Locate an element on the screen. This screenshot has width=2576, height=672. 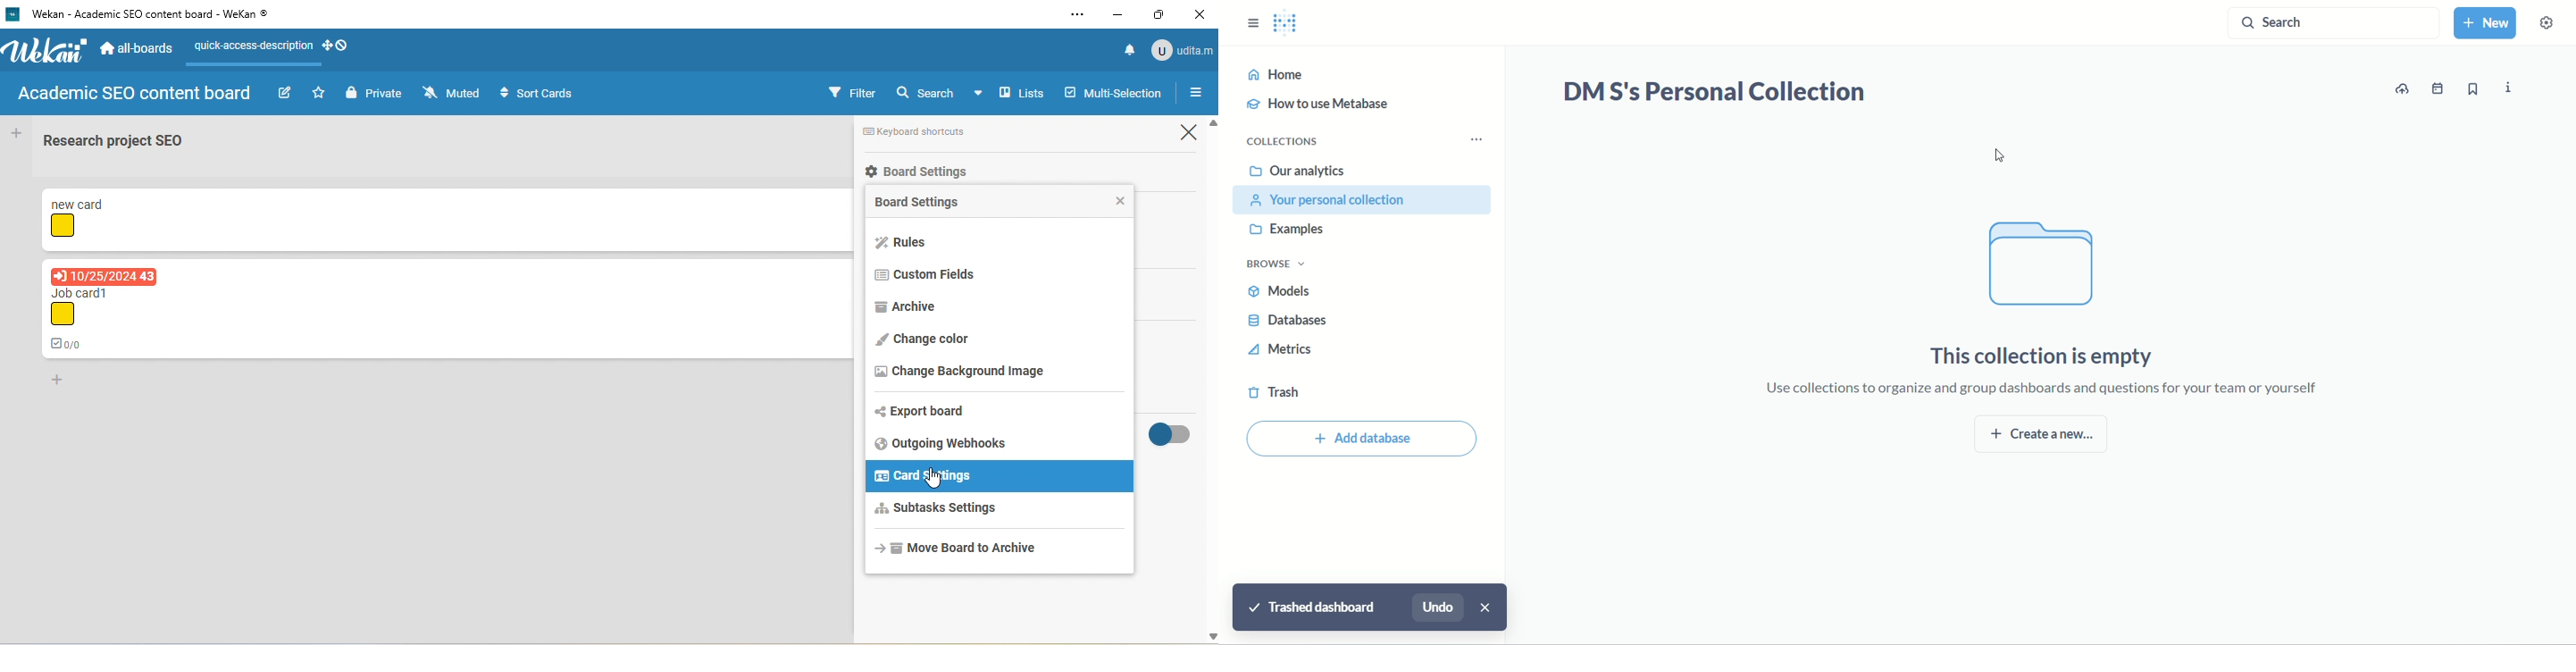
board setting is located at coordinates (925, 205).